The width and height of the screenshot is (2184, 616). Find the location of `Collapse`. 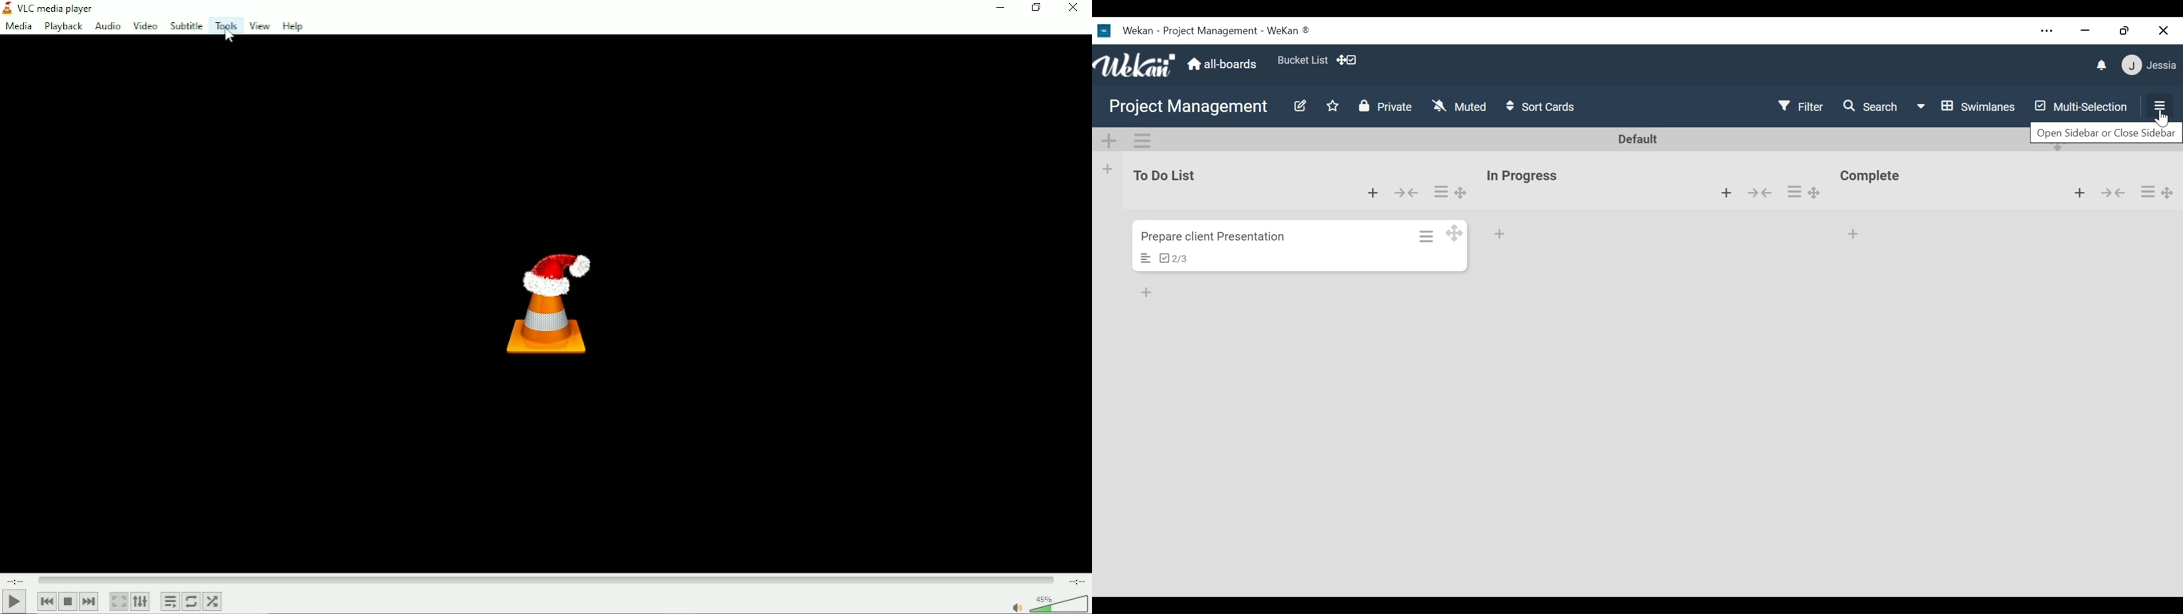

Collapse is located at coordinates (1760, 192).